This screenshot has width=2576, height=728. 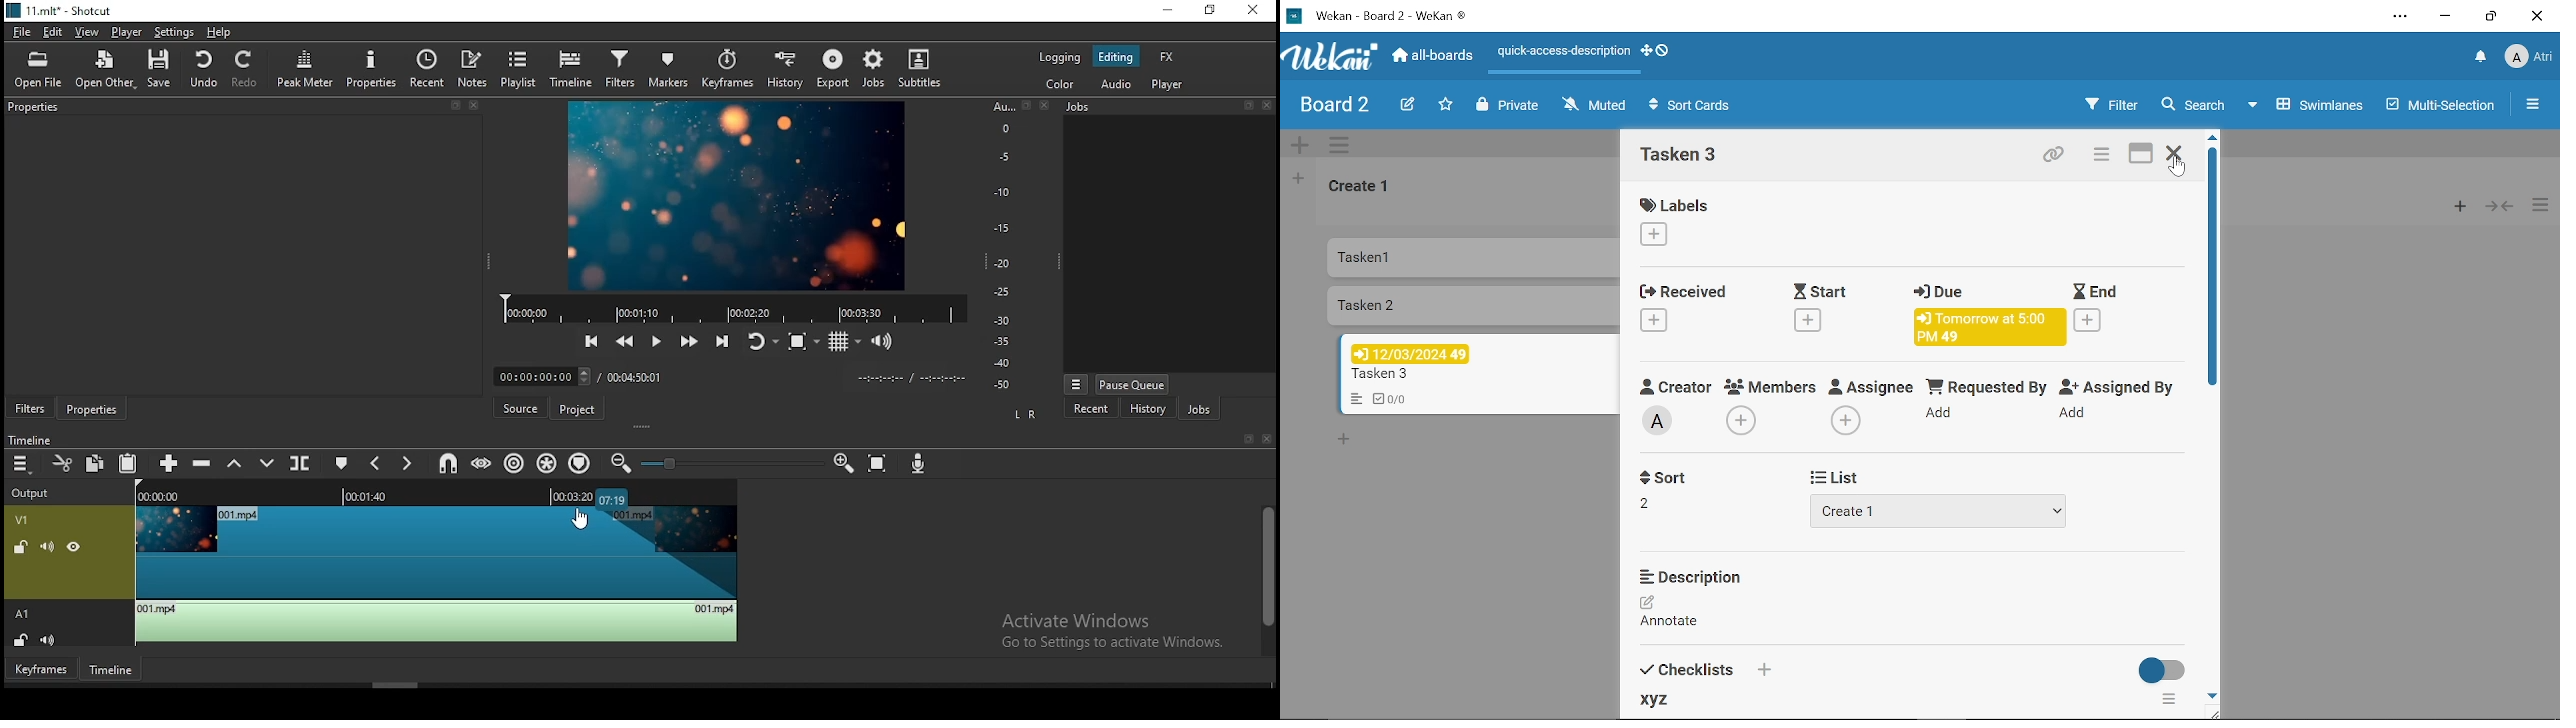 I want to click on Add, so click(x=1848, y=421).